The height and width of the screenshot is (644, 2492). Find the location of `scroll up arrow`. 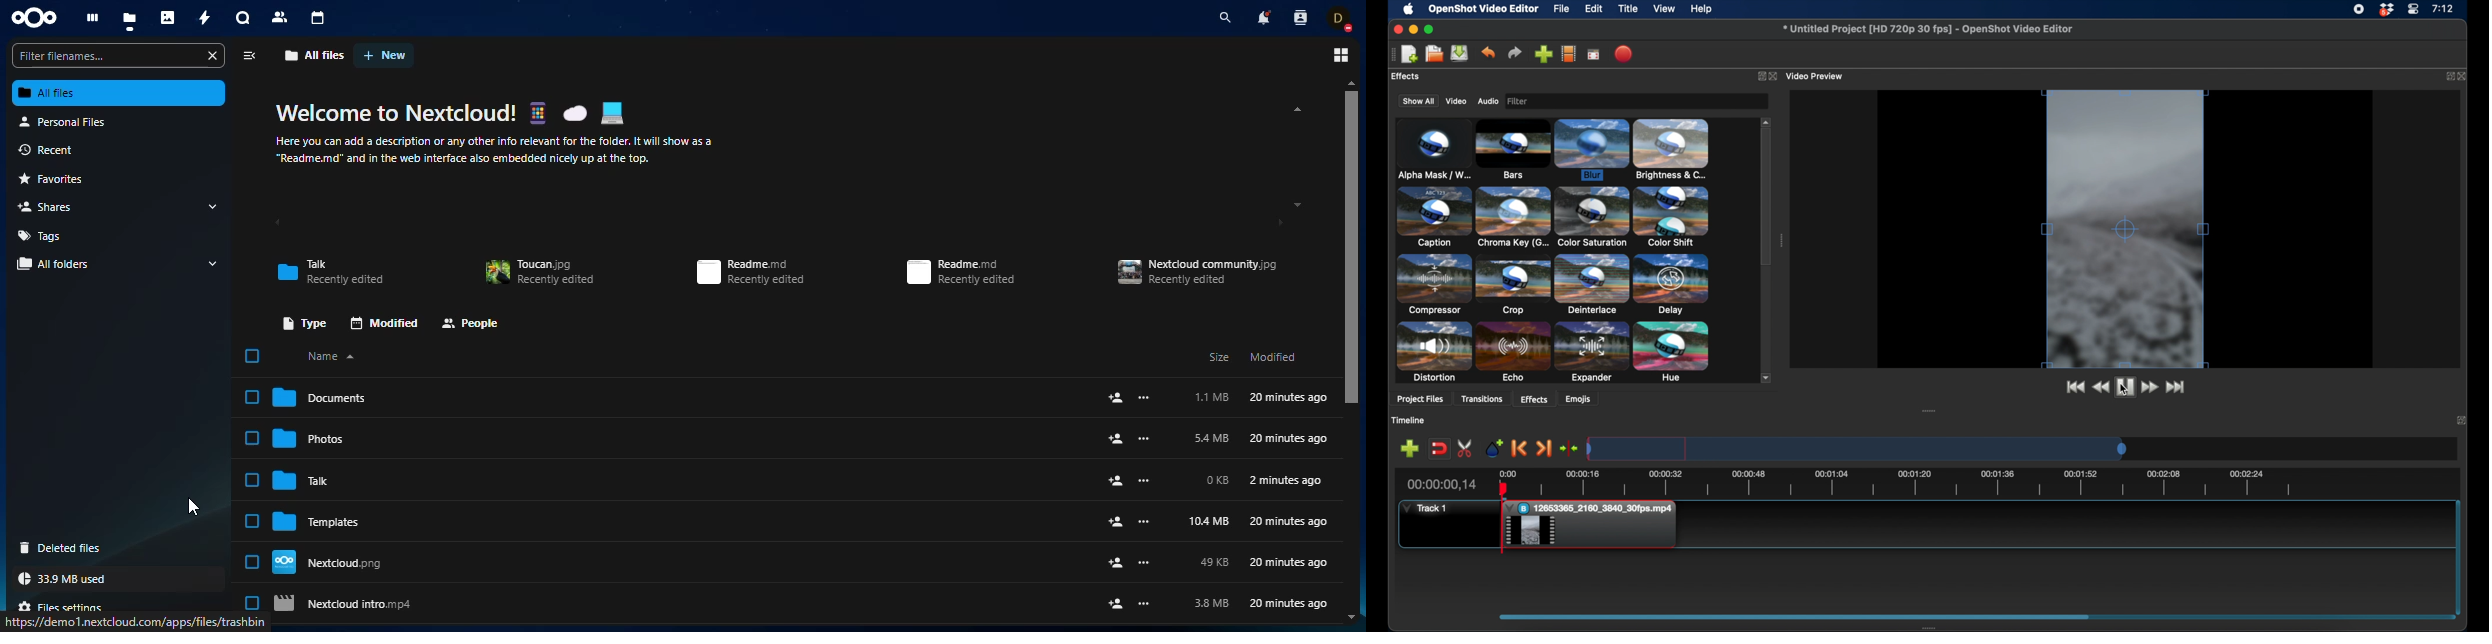

scroll up arrow is located at coordinates (1767, 121).